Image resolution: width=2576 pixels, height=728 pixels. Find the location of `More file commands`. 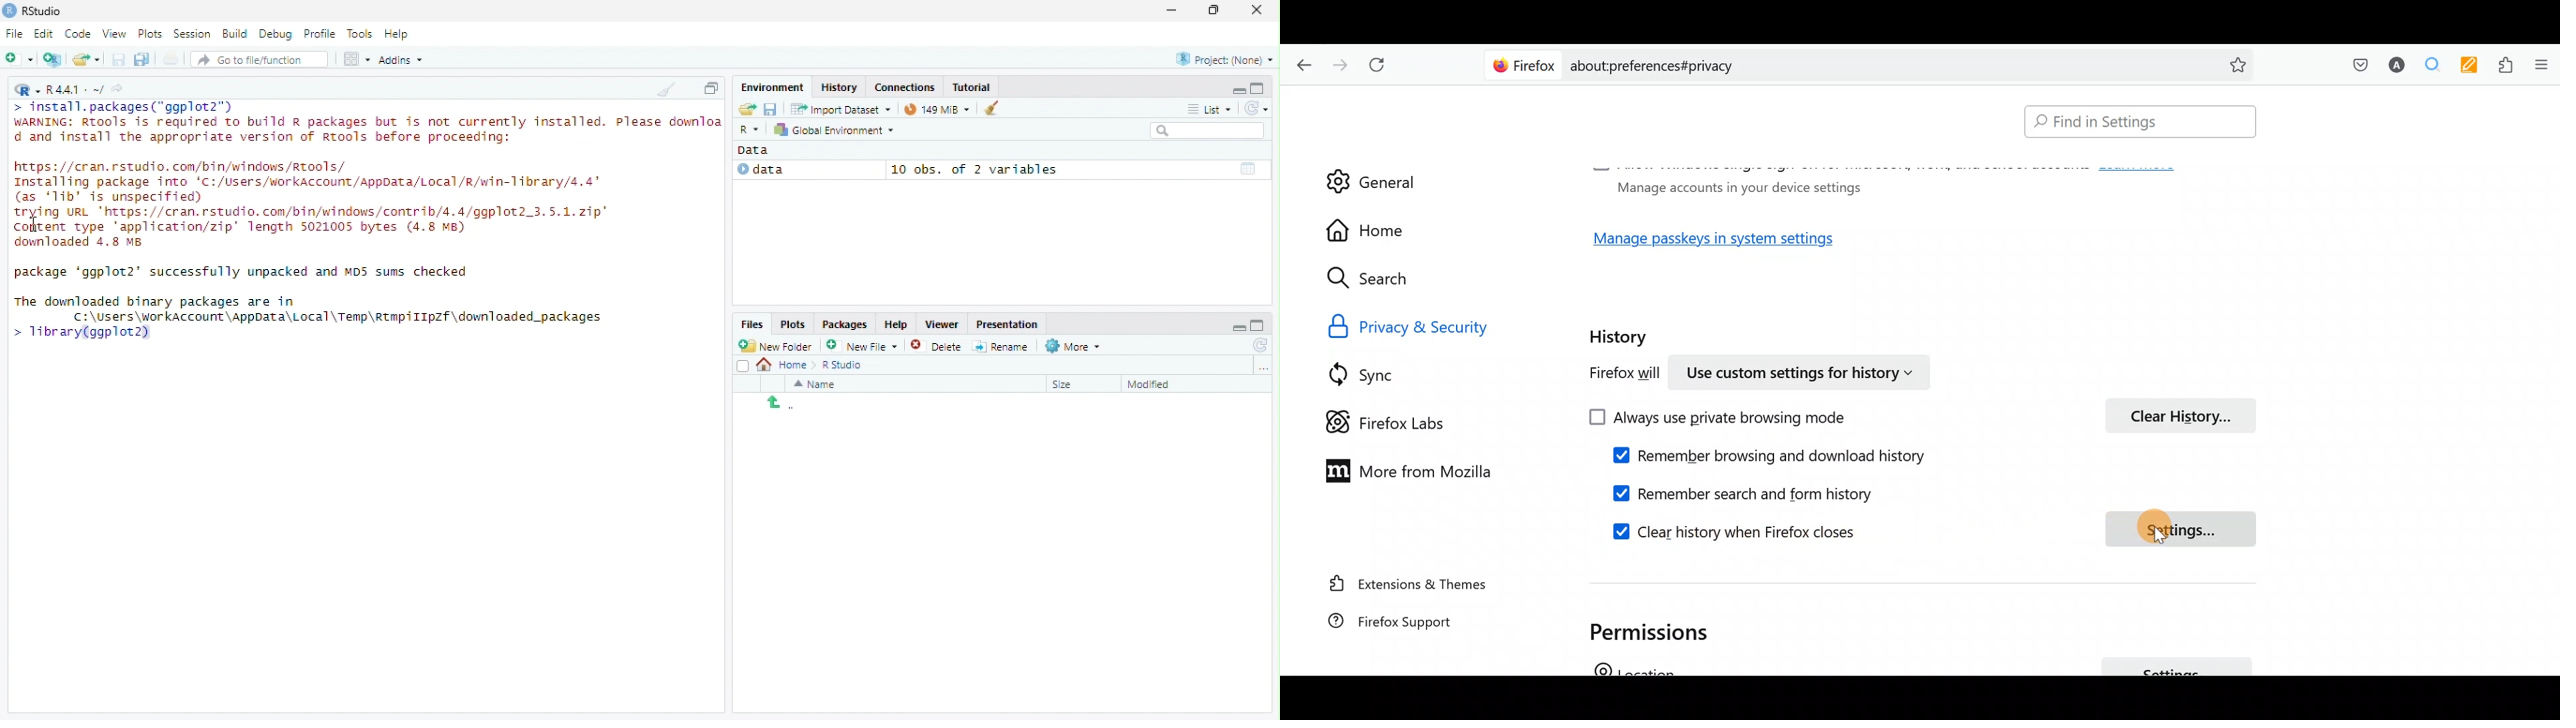

More file commands is located at coordinates (1073, 346).